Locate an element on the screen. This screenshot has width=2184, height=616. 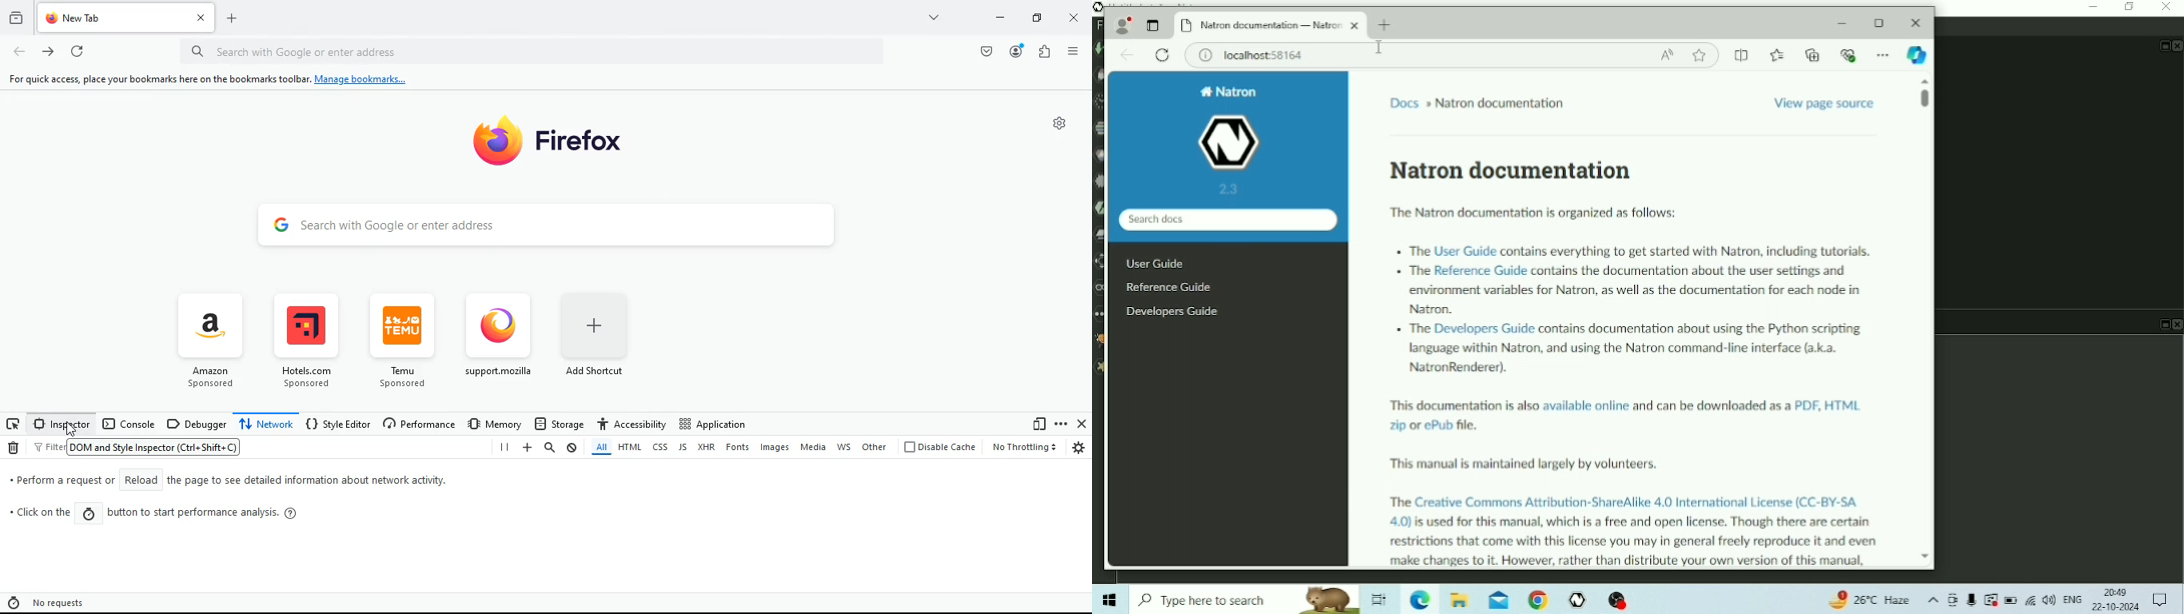
button to start performance analysis. is located at coordinates (192, 513).